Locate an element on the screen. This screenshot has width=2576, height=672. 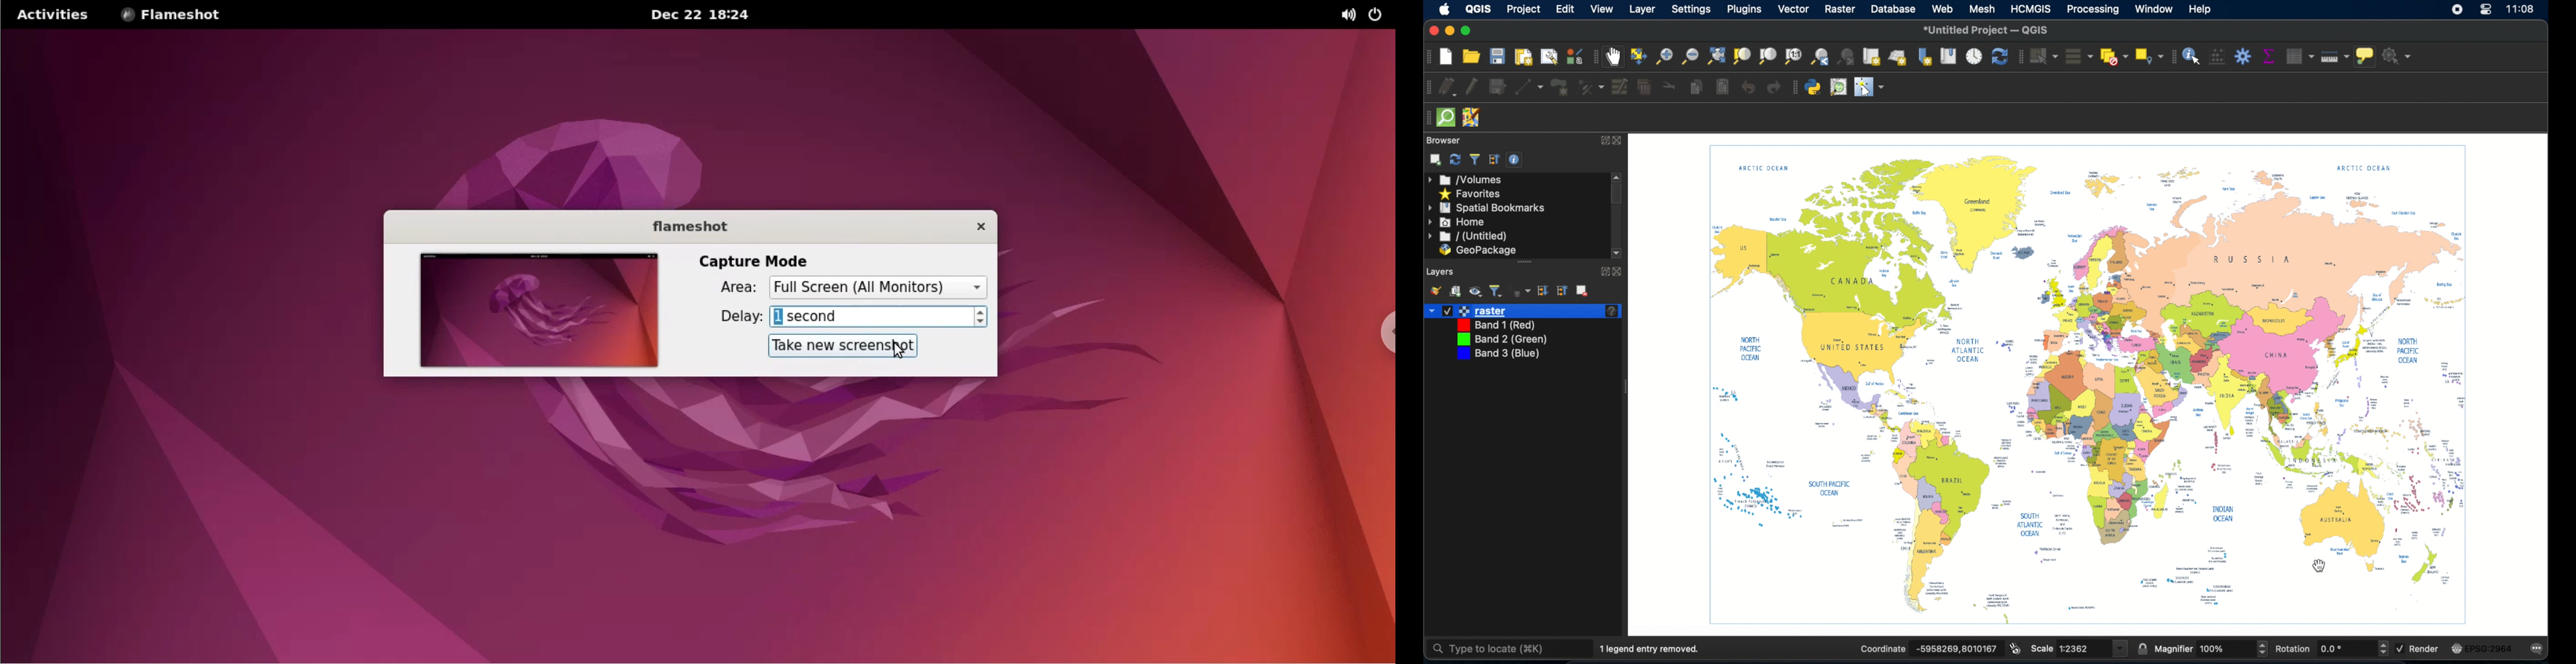
raster is located at coordinates (1483, 310).